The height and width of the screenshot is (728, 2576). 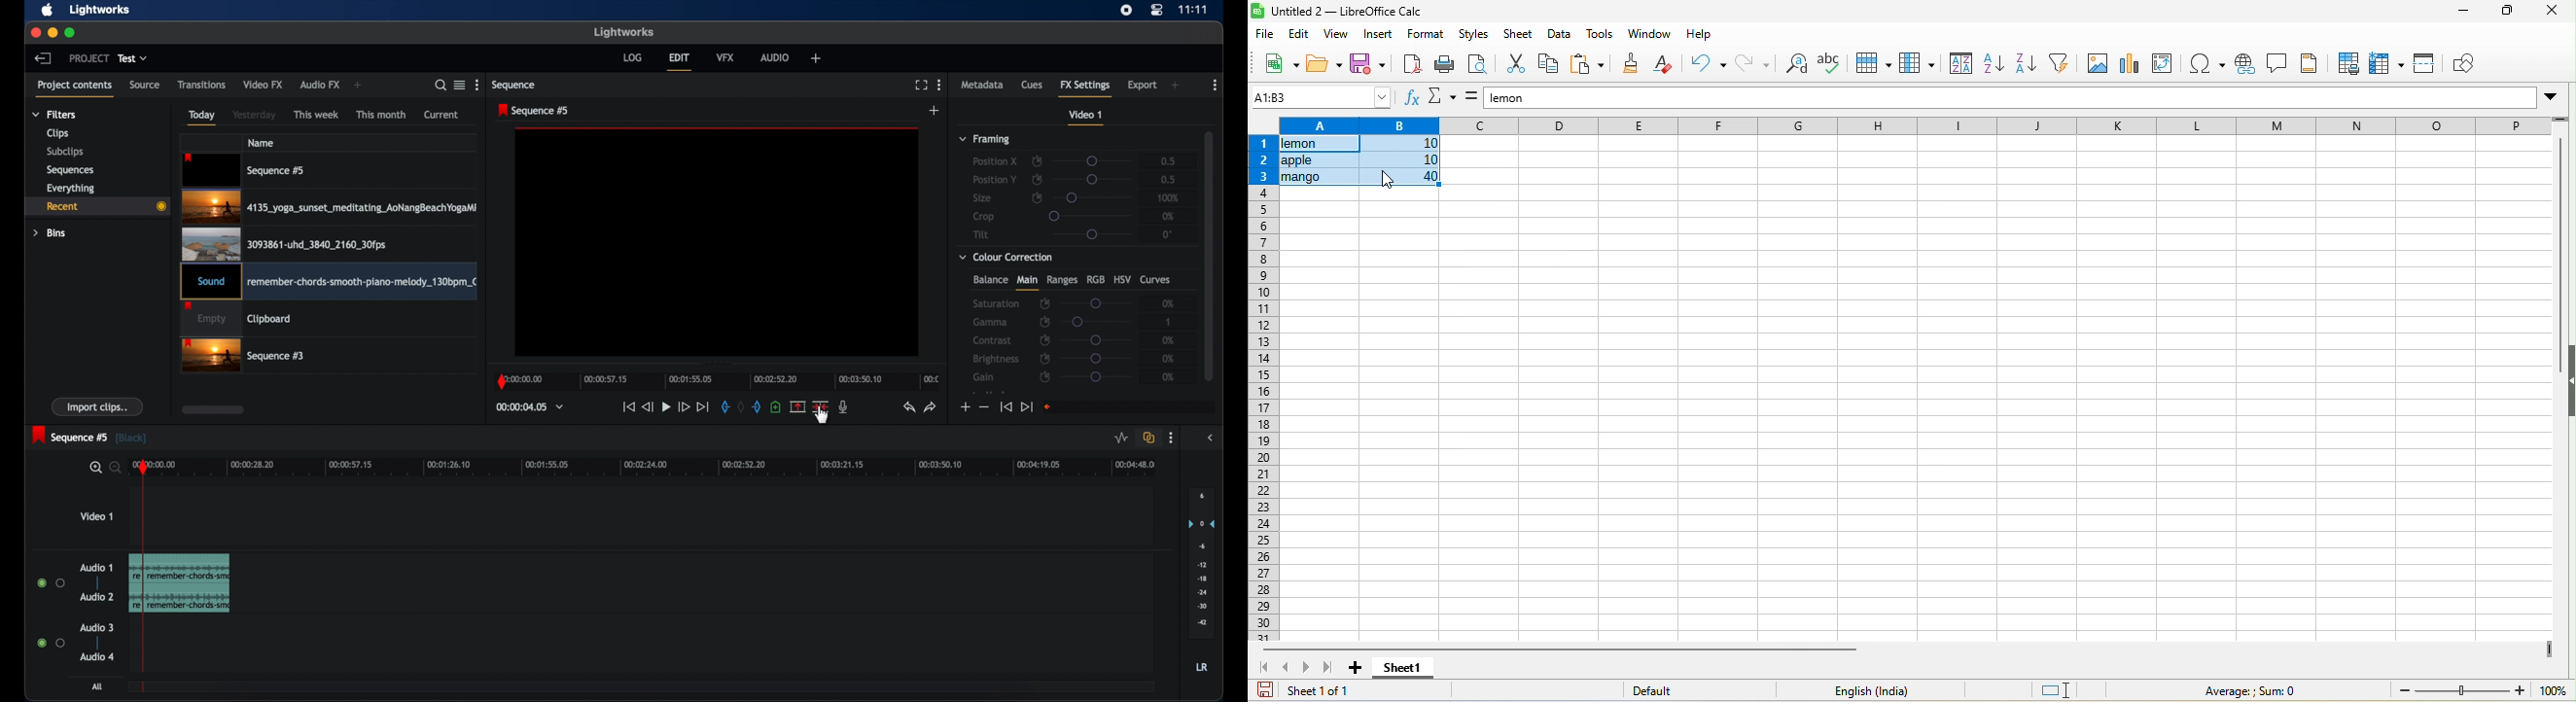 What do you see at coordinates (1326, 669) in the screenshot?
I see `scroll to last sheet` at bounding box center [1326, 669].